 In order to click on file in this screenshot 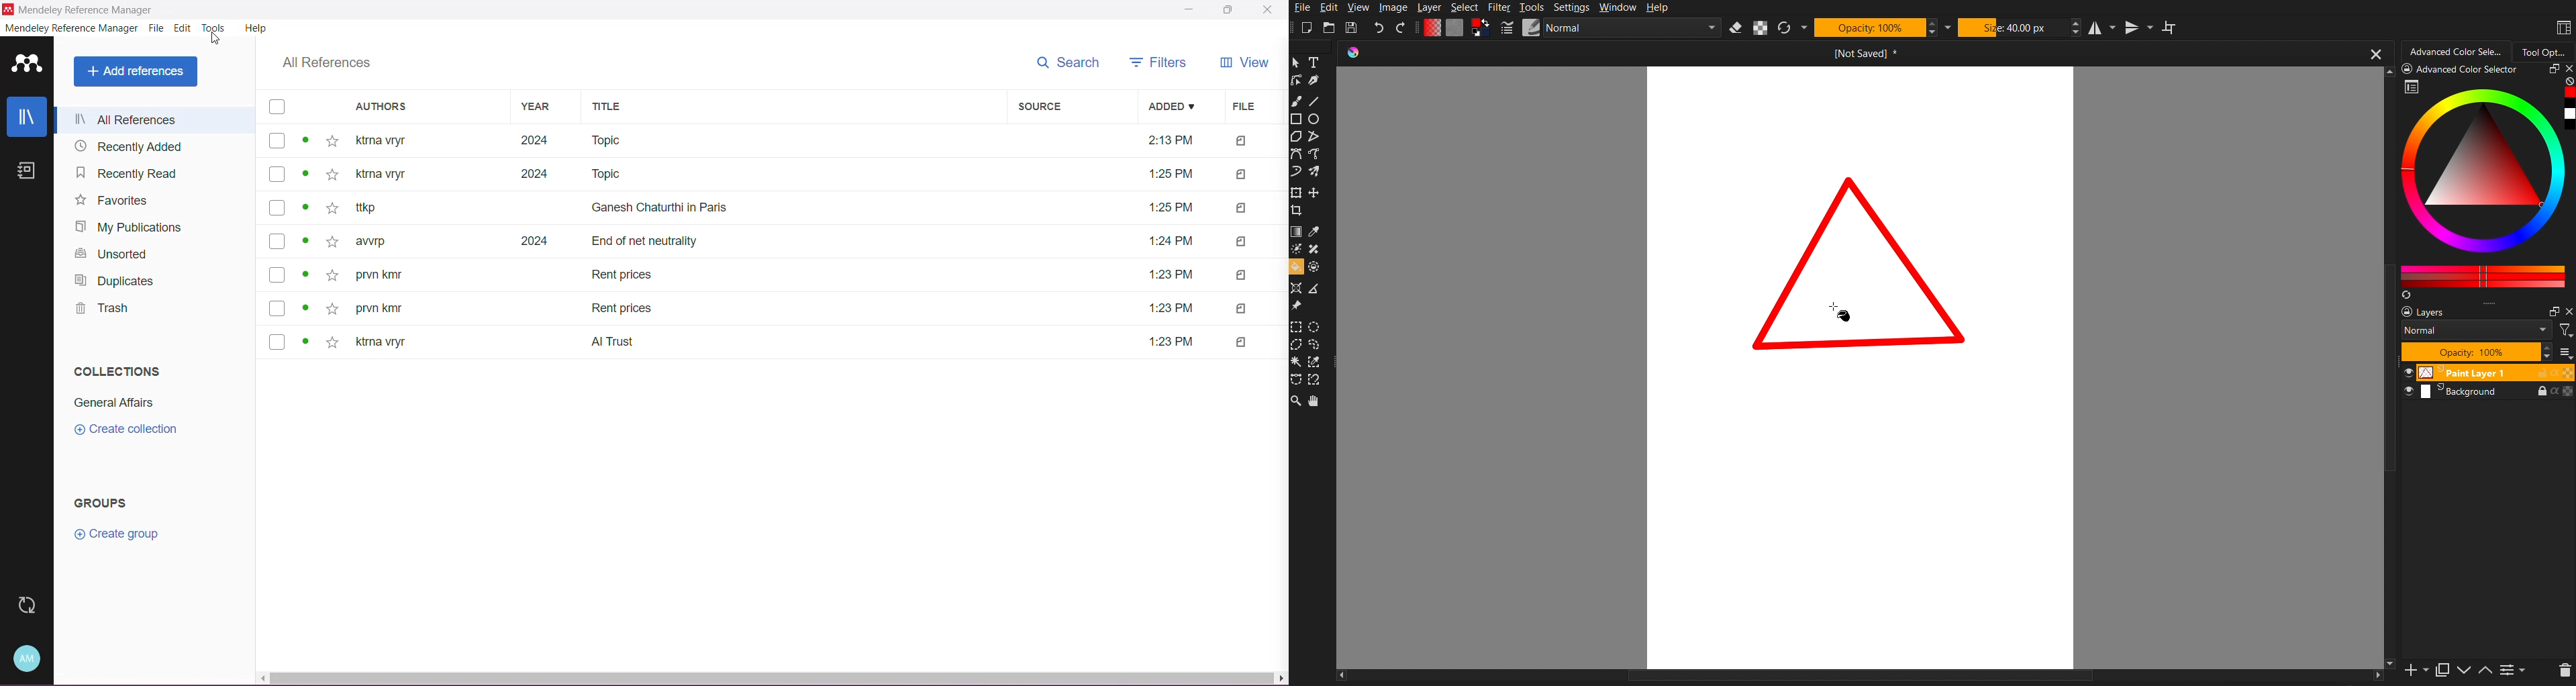, I will do `click(1242, 343)`.